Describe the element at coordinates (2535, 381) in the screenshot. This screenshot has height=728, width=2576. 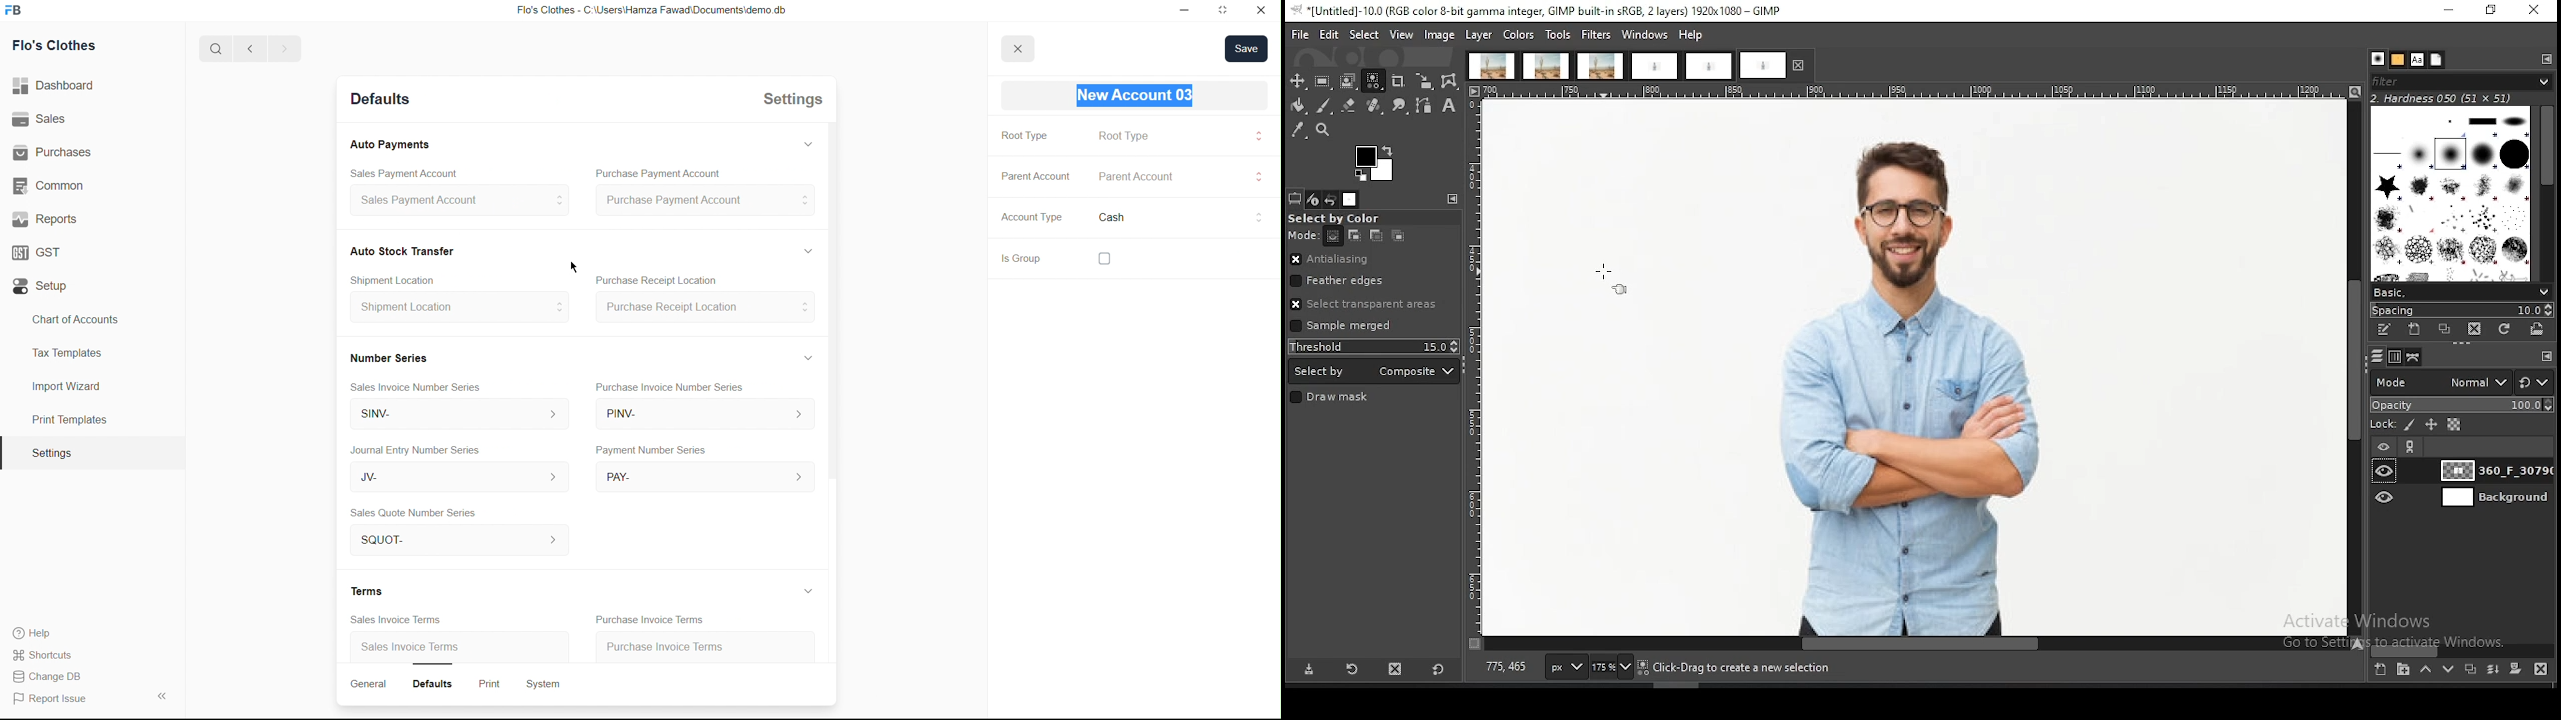
I see `reset` at that location.